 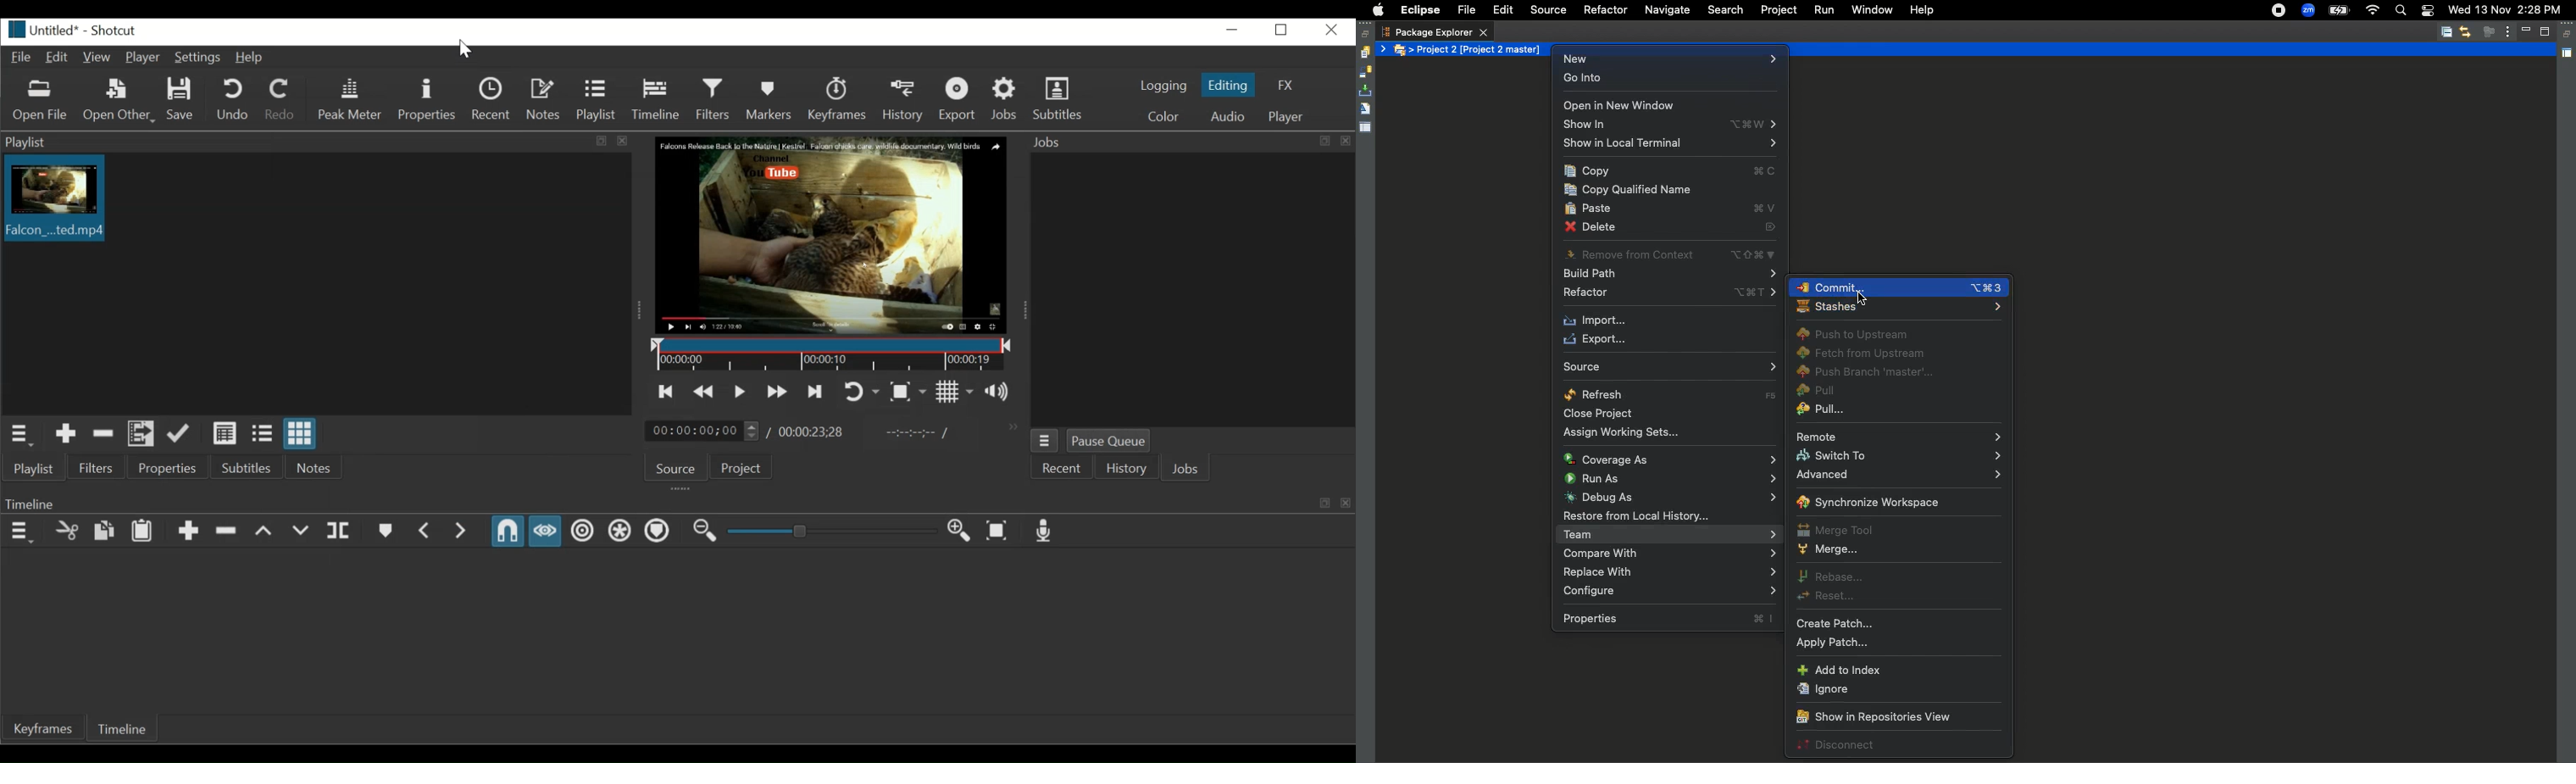 What do you see at coordinates (1111, 440) in the screenshot?
I see `Pause Queue` at bounding box center [1111, 440].